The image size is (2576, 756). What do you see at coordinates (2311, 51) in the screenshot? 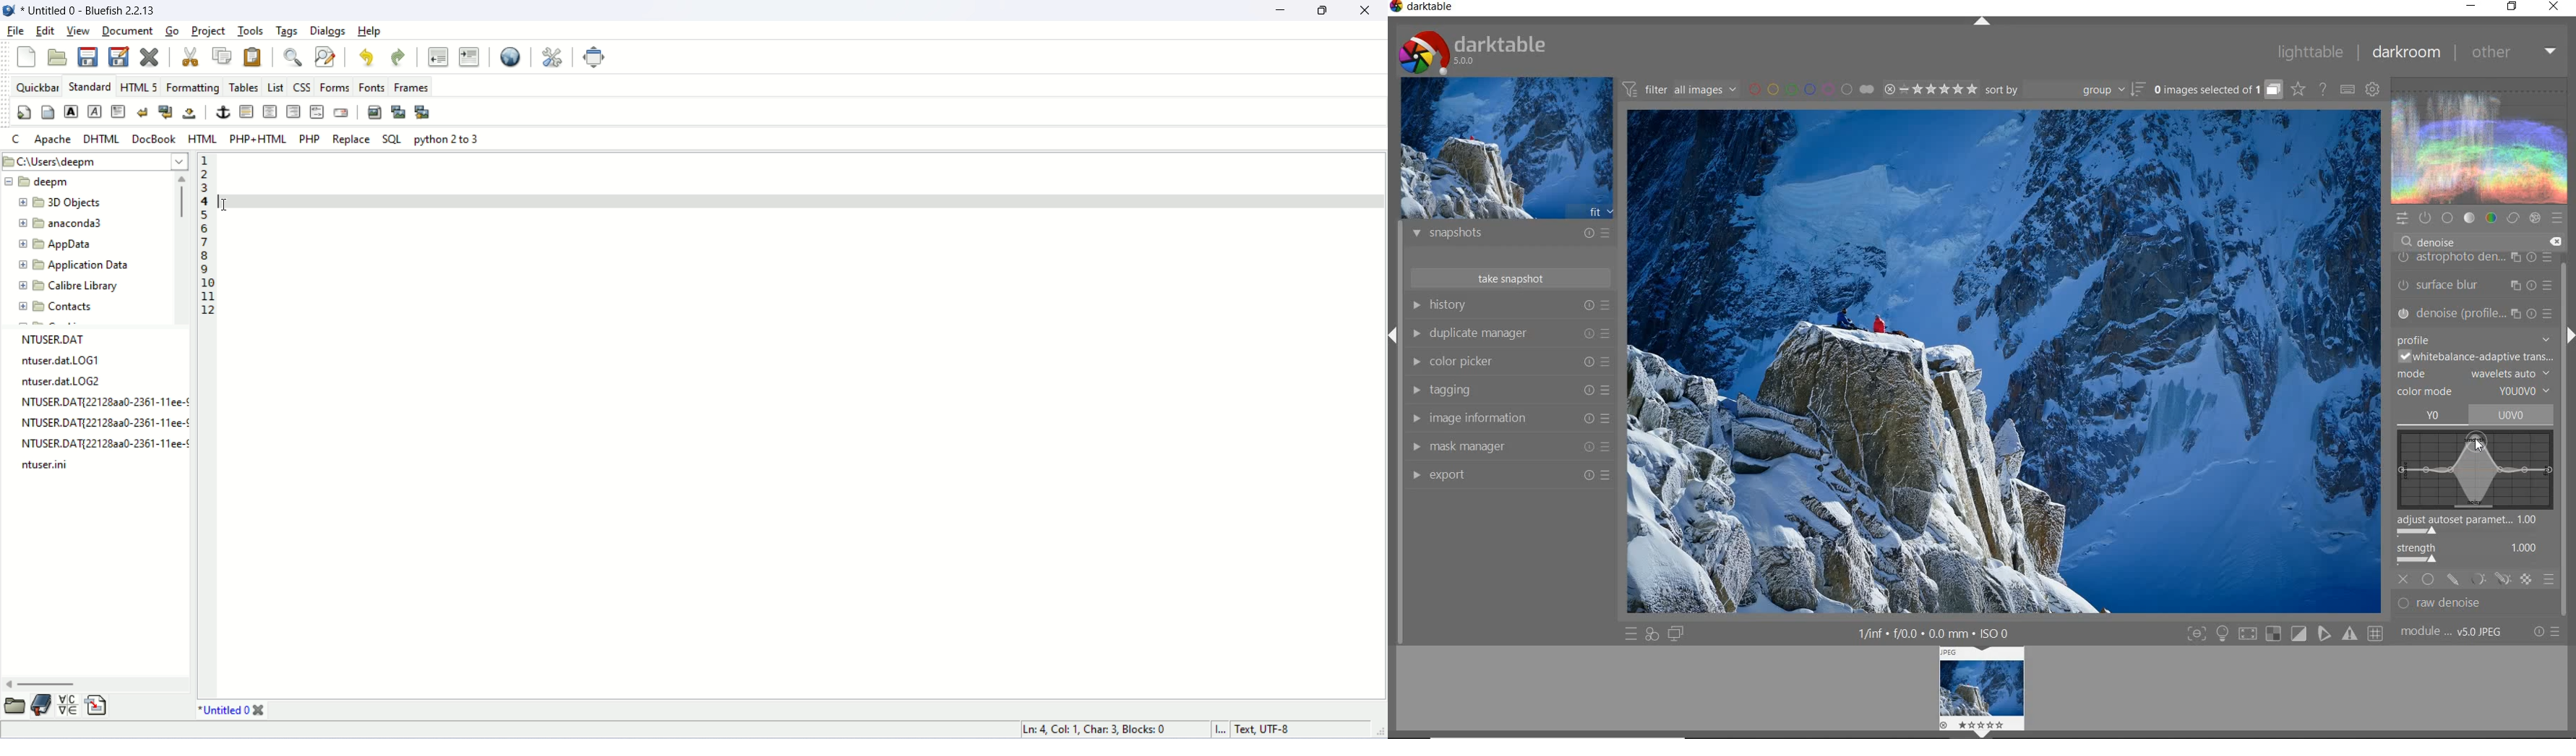
I see `lighttable` at bounding box center [2311, 51].